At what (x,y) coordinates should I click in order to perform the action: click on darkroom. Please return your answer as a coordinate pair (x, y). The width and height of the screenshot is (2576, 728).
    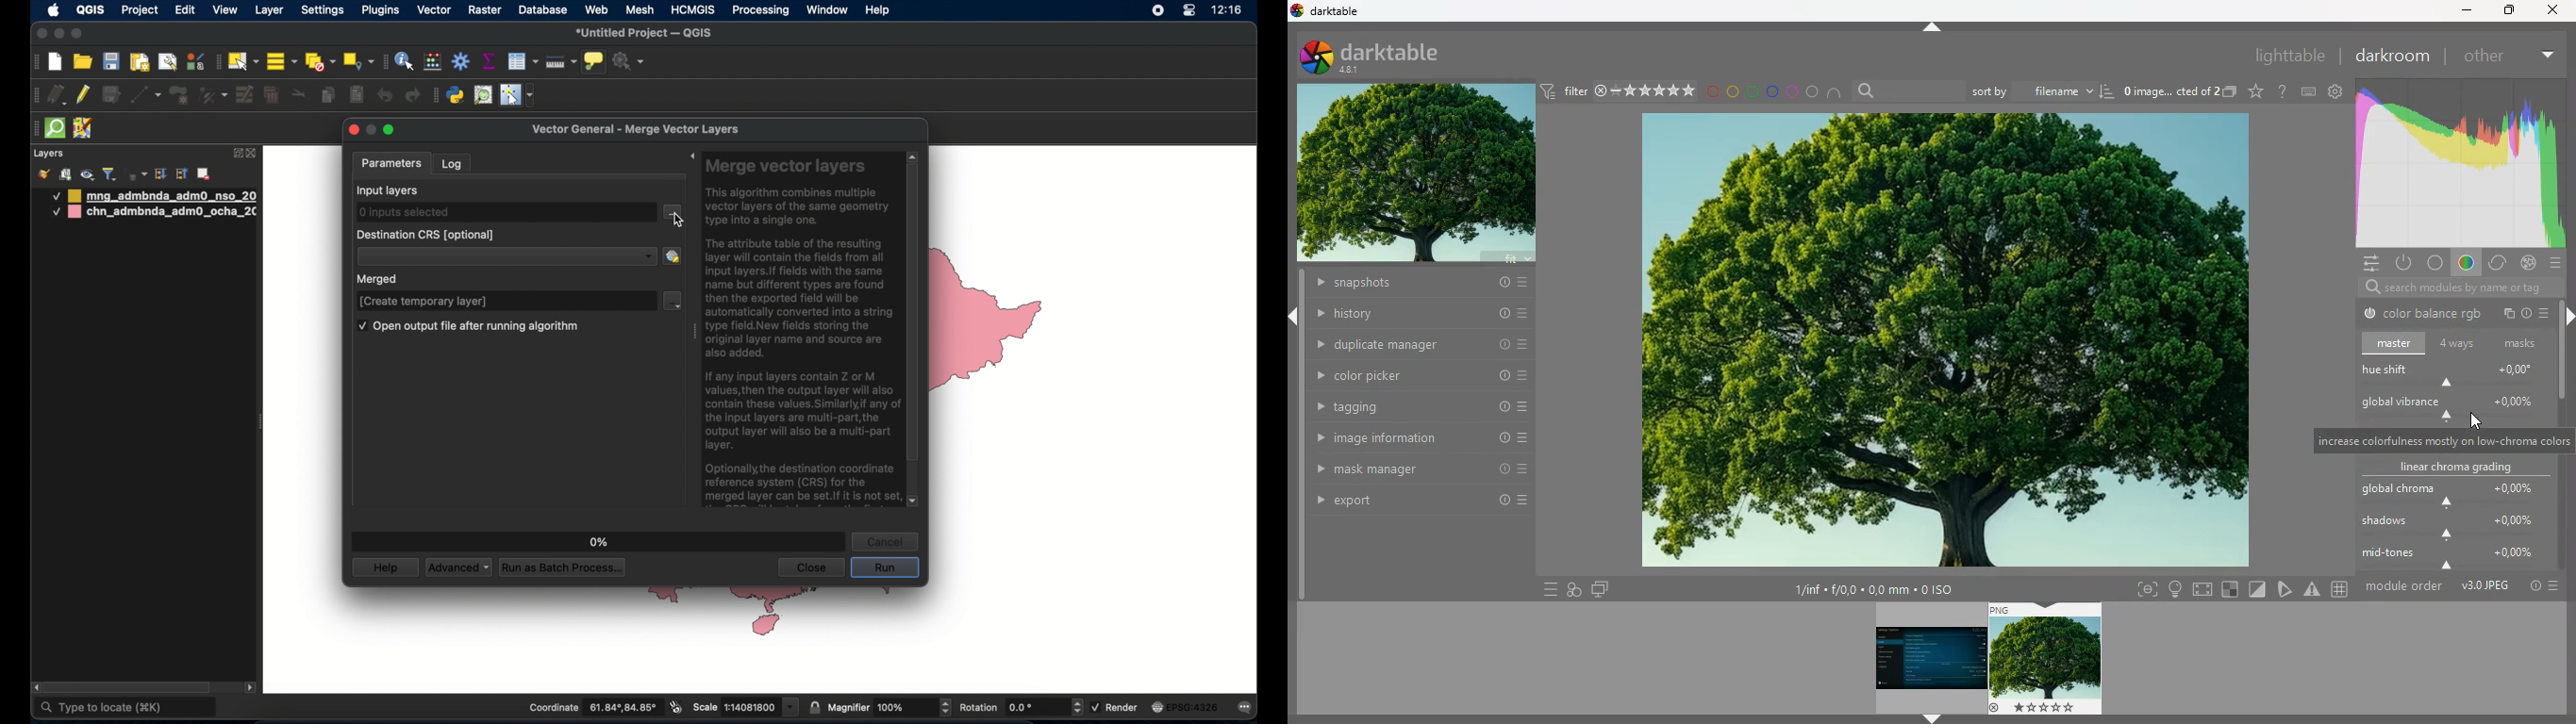
    Looking at the image, I should click on (2391, 56).